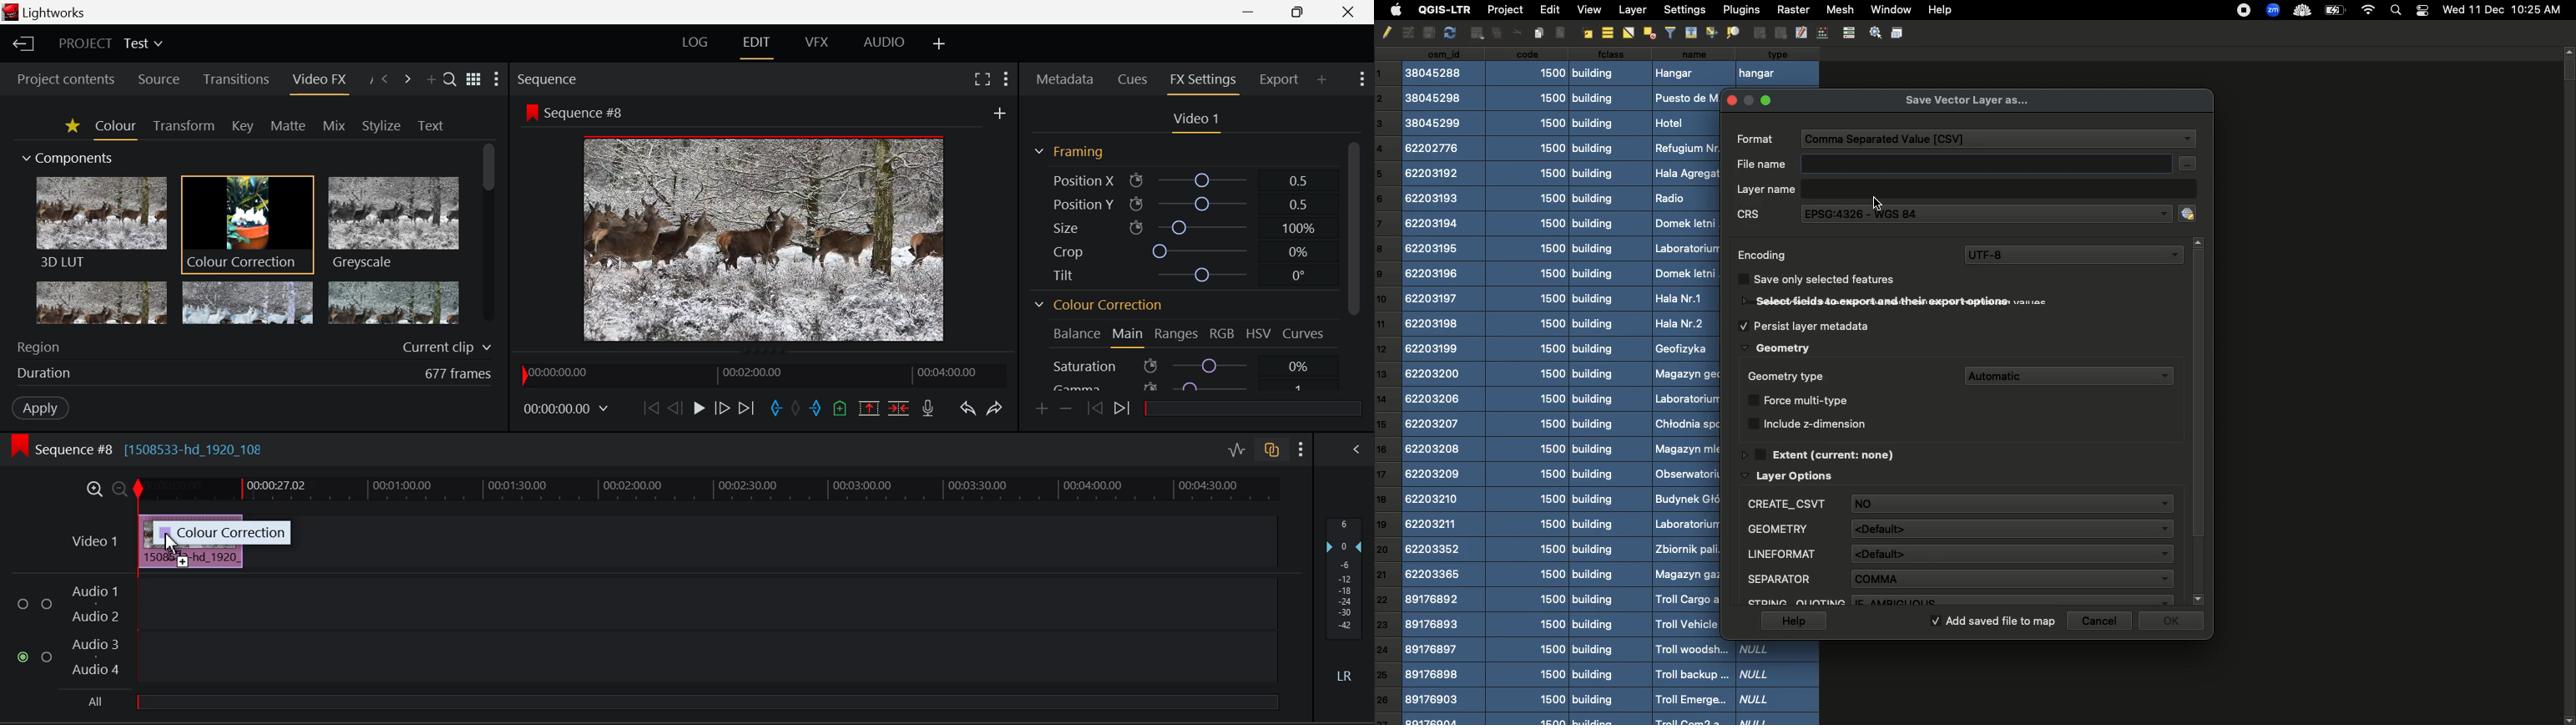 The width and height of the screenshot is (2576, 728). I want to click on Cancel, so click(2103, 621).